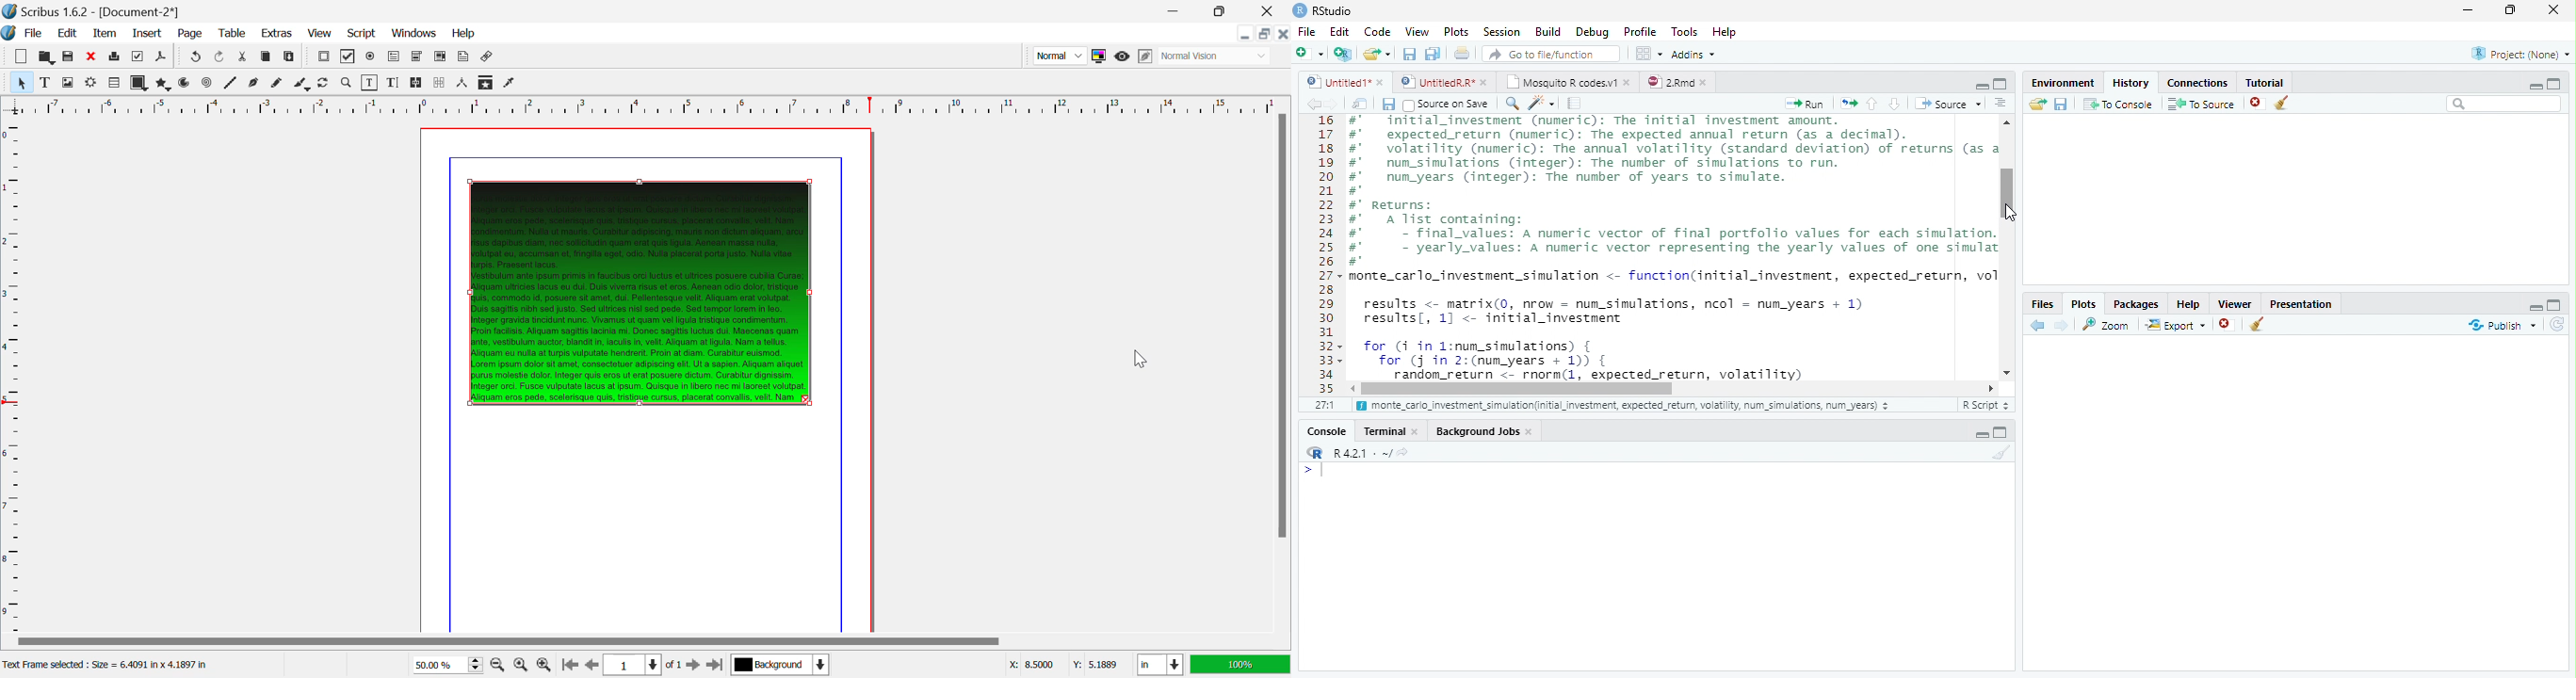  Describe the element at coordinates (2061, 104) in the screenshot. I see `Save` at that location.